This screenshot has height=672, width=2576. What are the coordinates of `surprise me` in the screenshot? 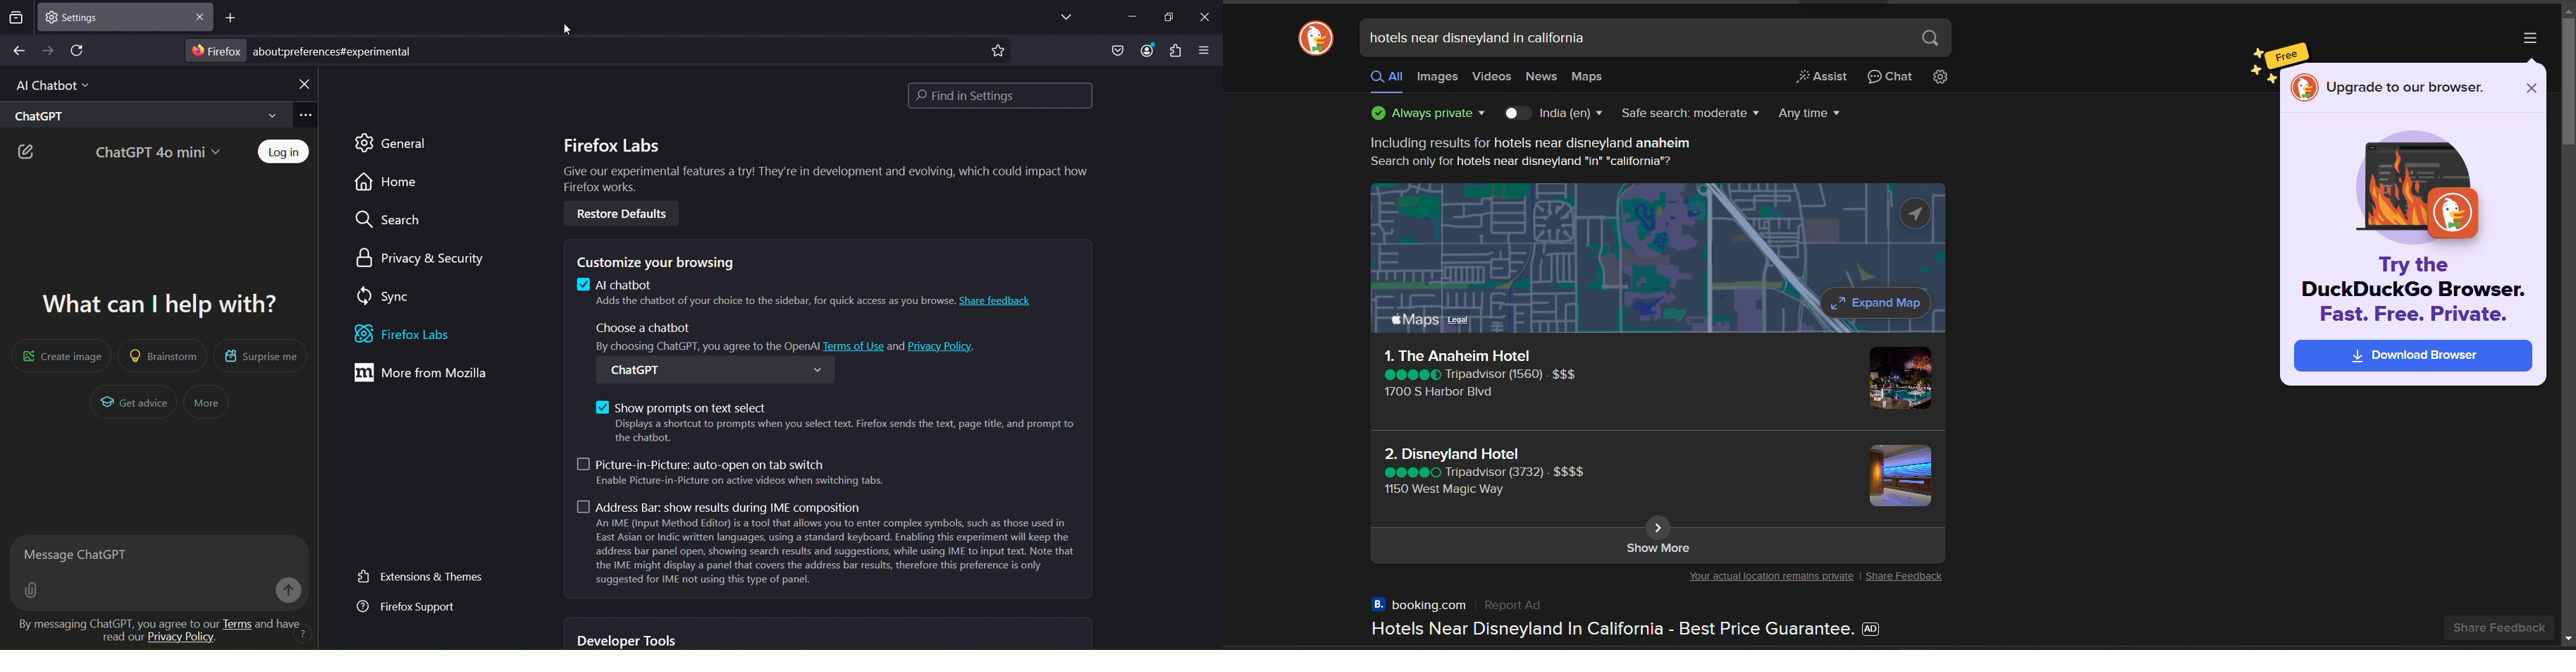 It's located at (260, 357).